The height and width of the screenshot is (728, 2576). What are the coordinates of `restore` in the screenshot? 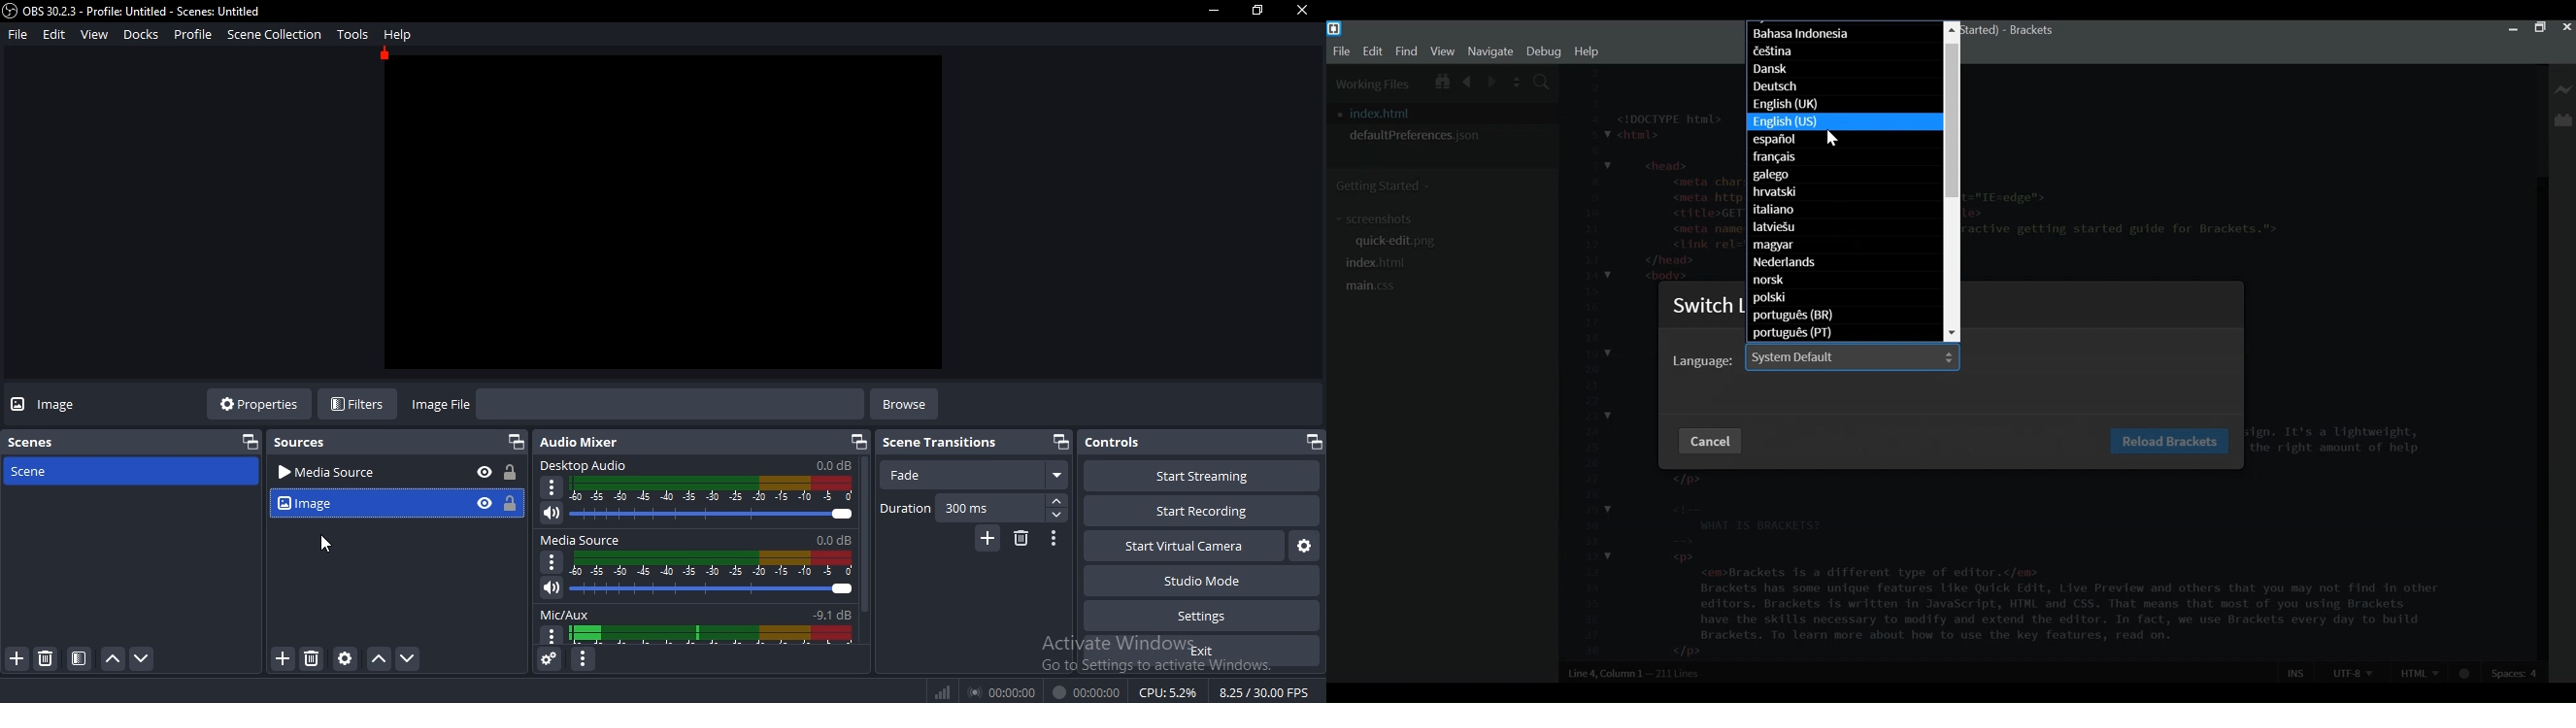 It's located at (513, 441).